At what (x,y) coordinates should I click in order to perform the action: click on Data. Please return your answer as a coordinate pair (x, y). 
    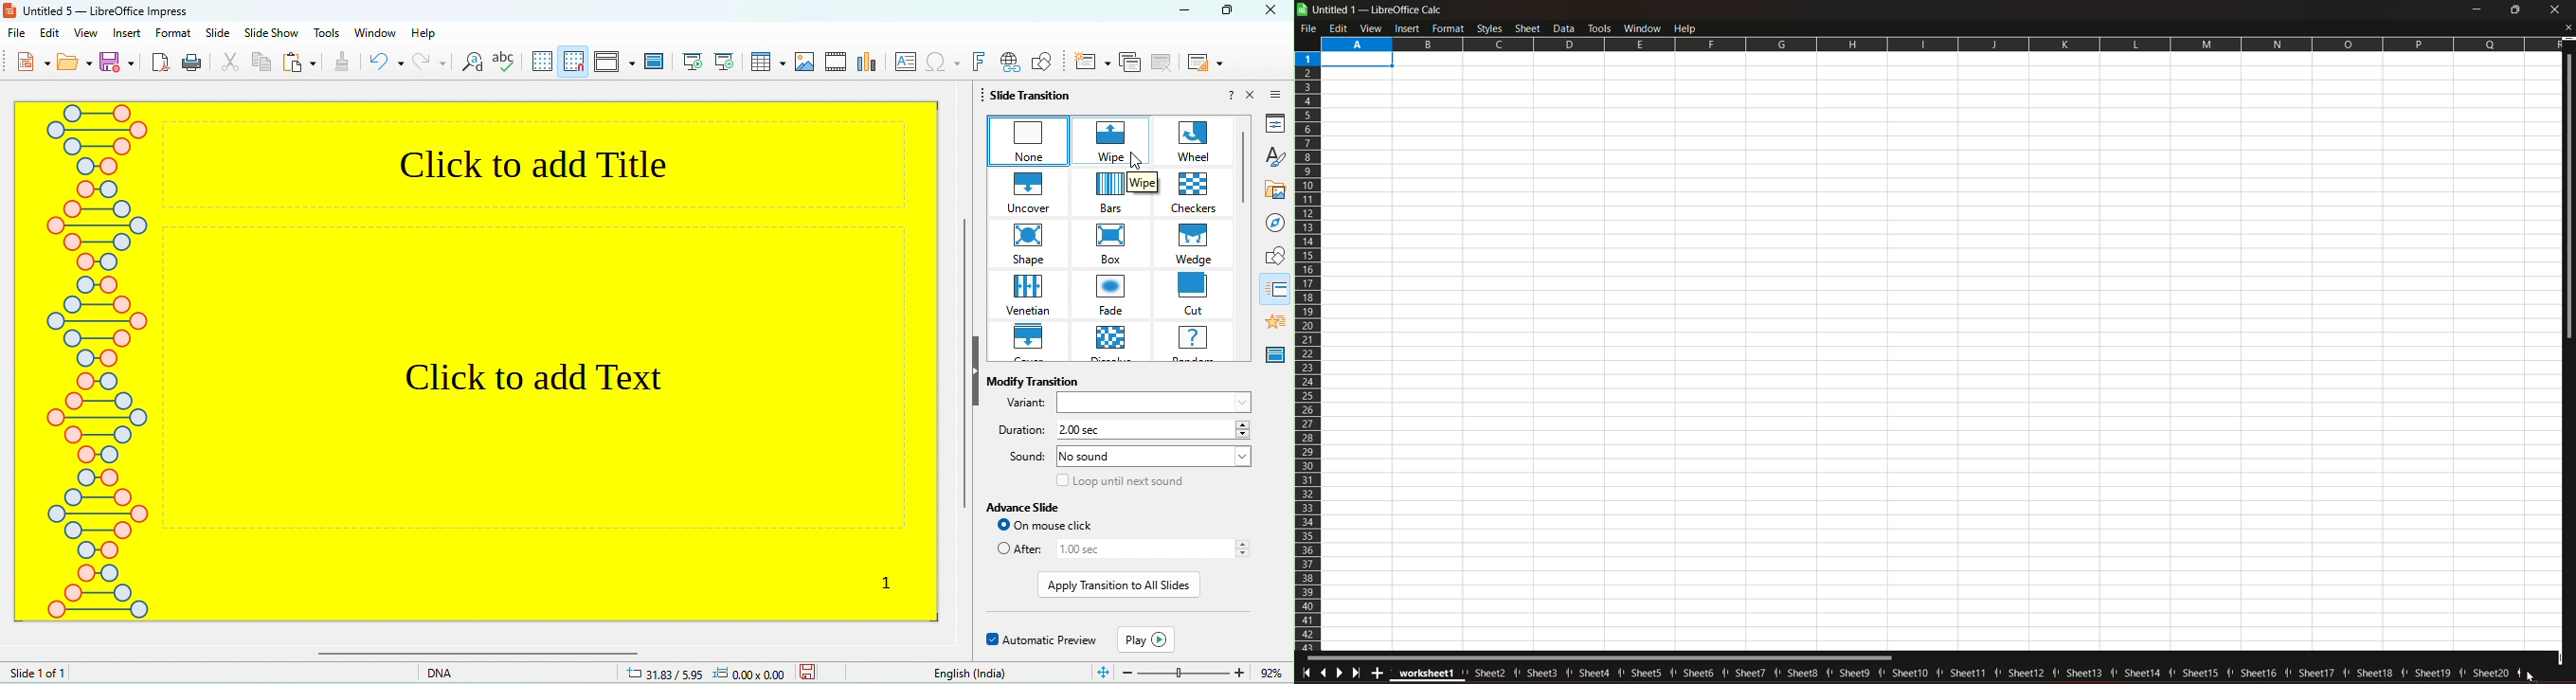
    Looking at the image, I should click on (1565, 27).